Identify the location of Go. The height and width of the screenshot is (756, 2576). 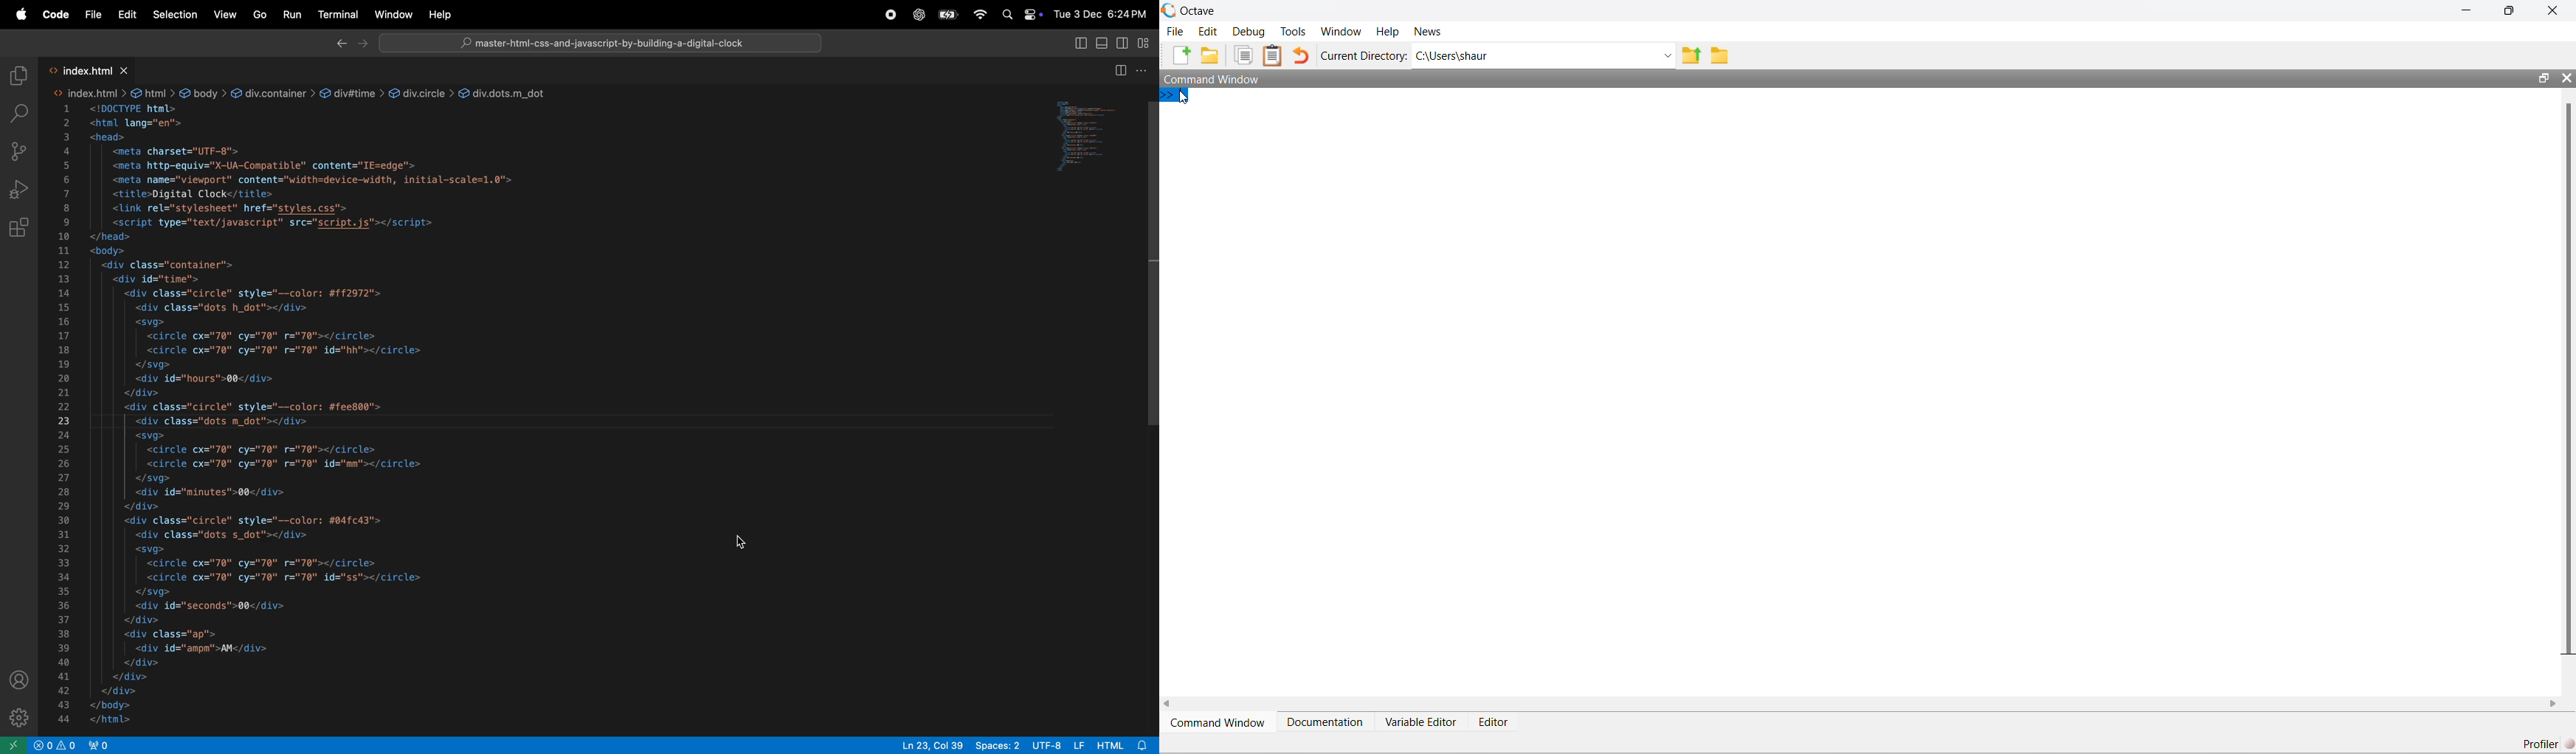
(260, 16).